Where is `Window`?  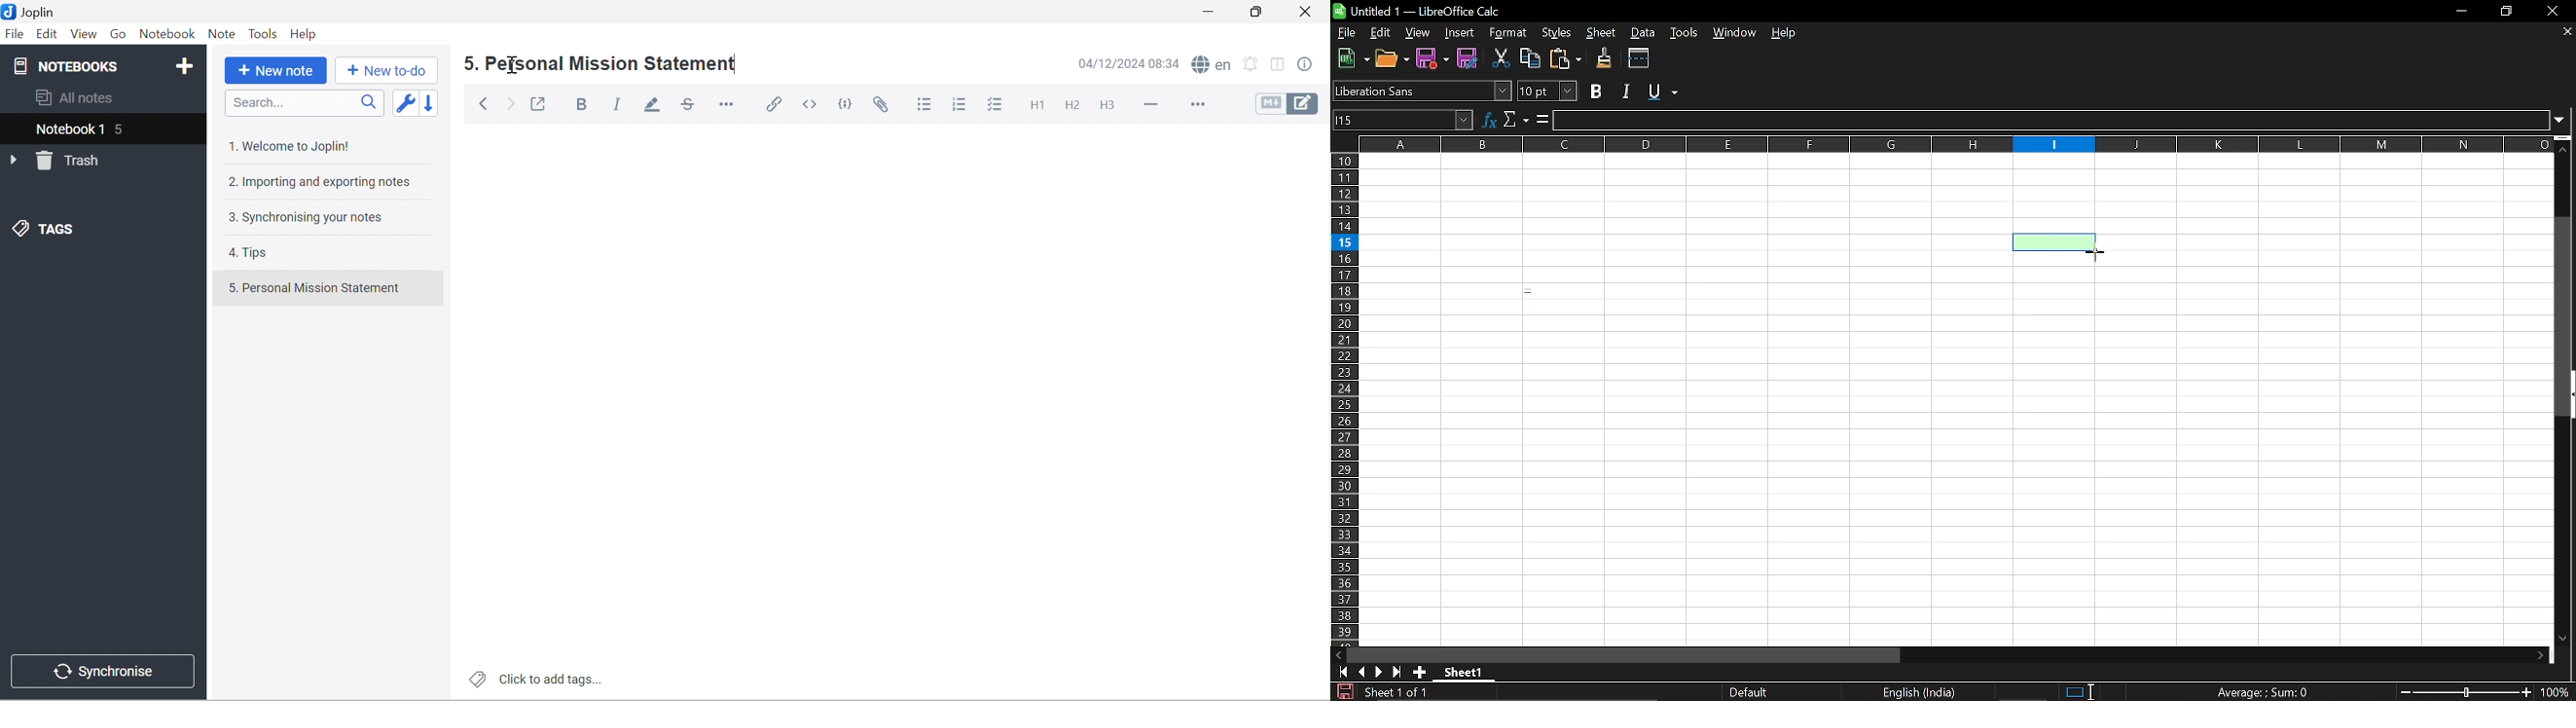 Window is located at coordinates (1736, 34).